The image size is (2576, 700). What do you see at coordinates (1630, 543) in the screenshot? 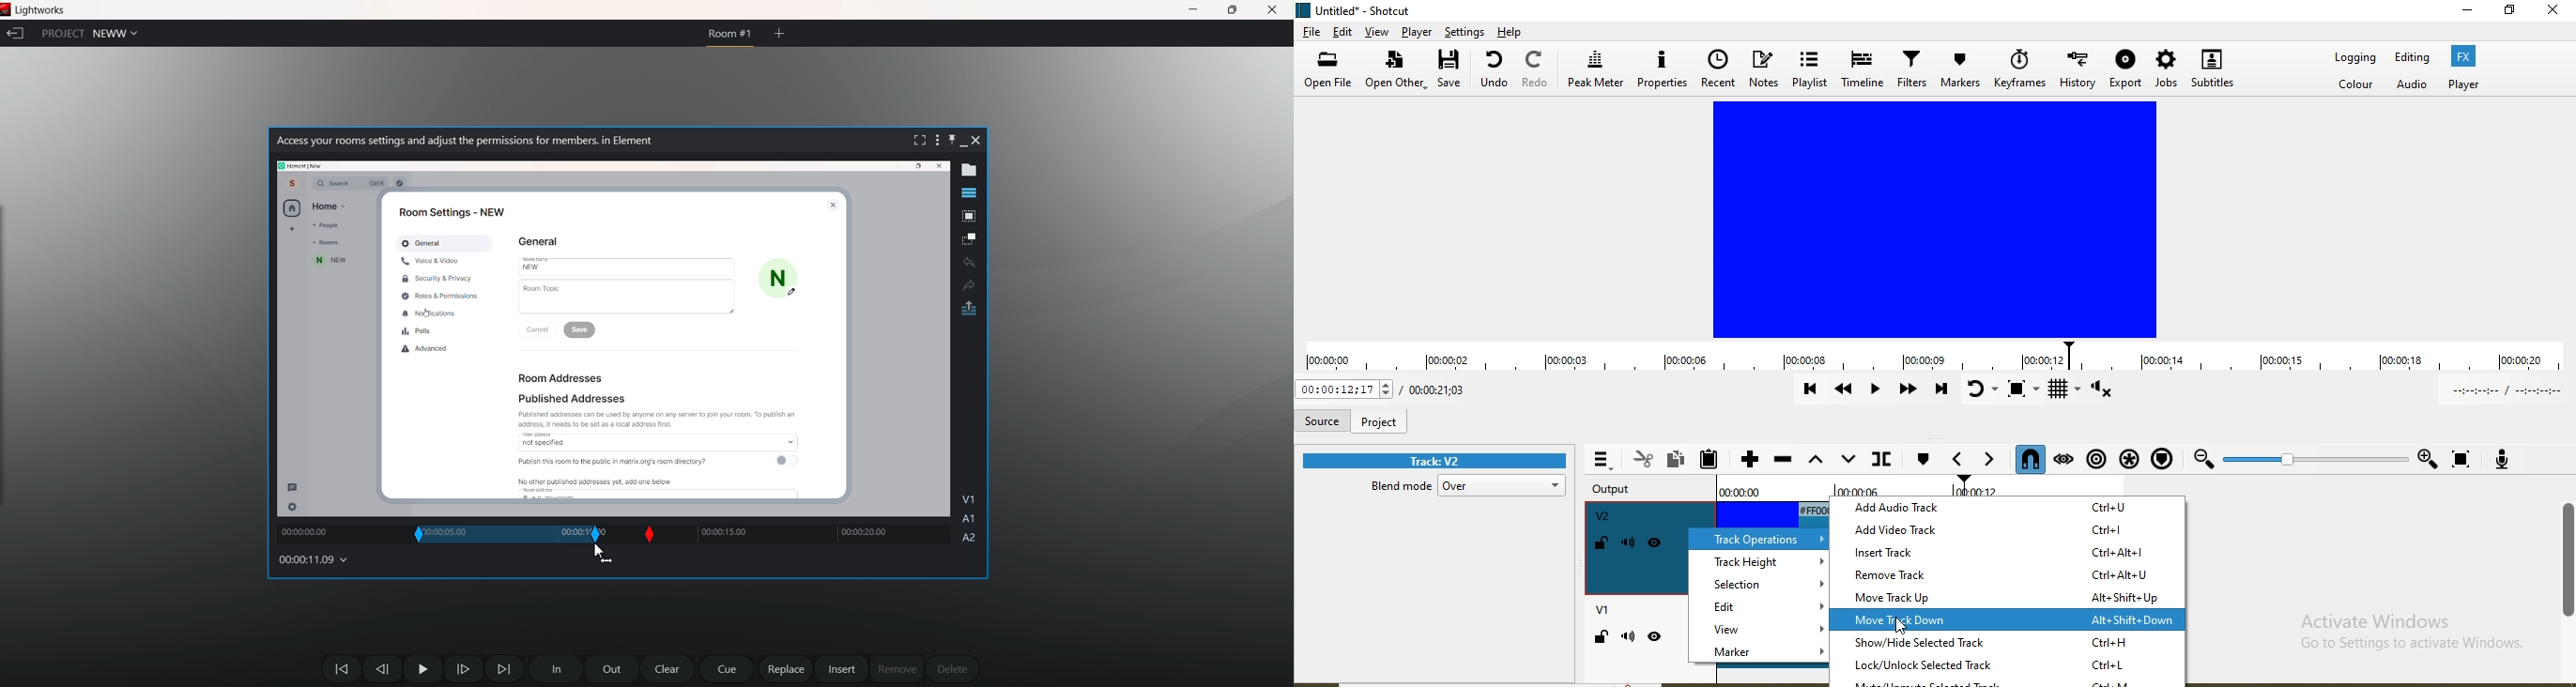
I see `Mute` at bounding box center [1630, 543].